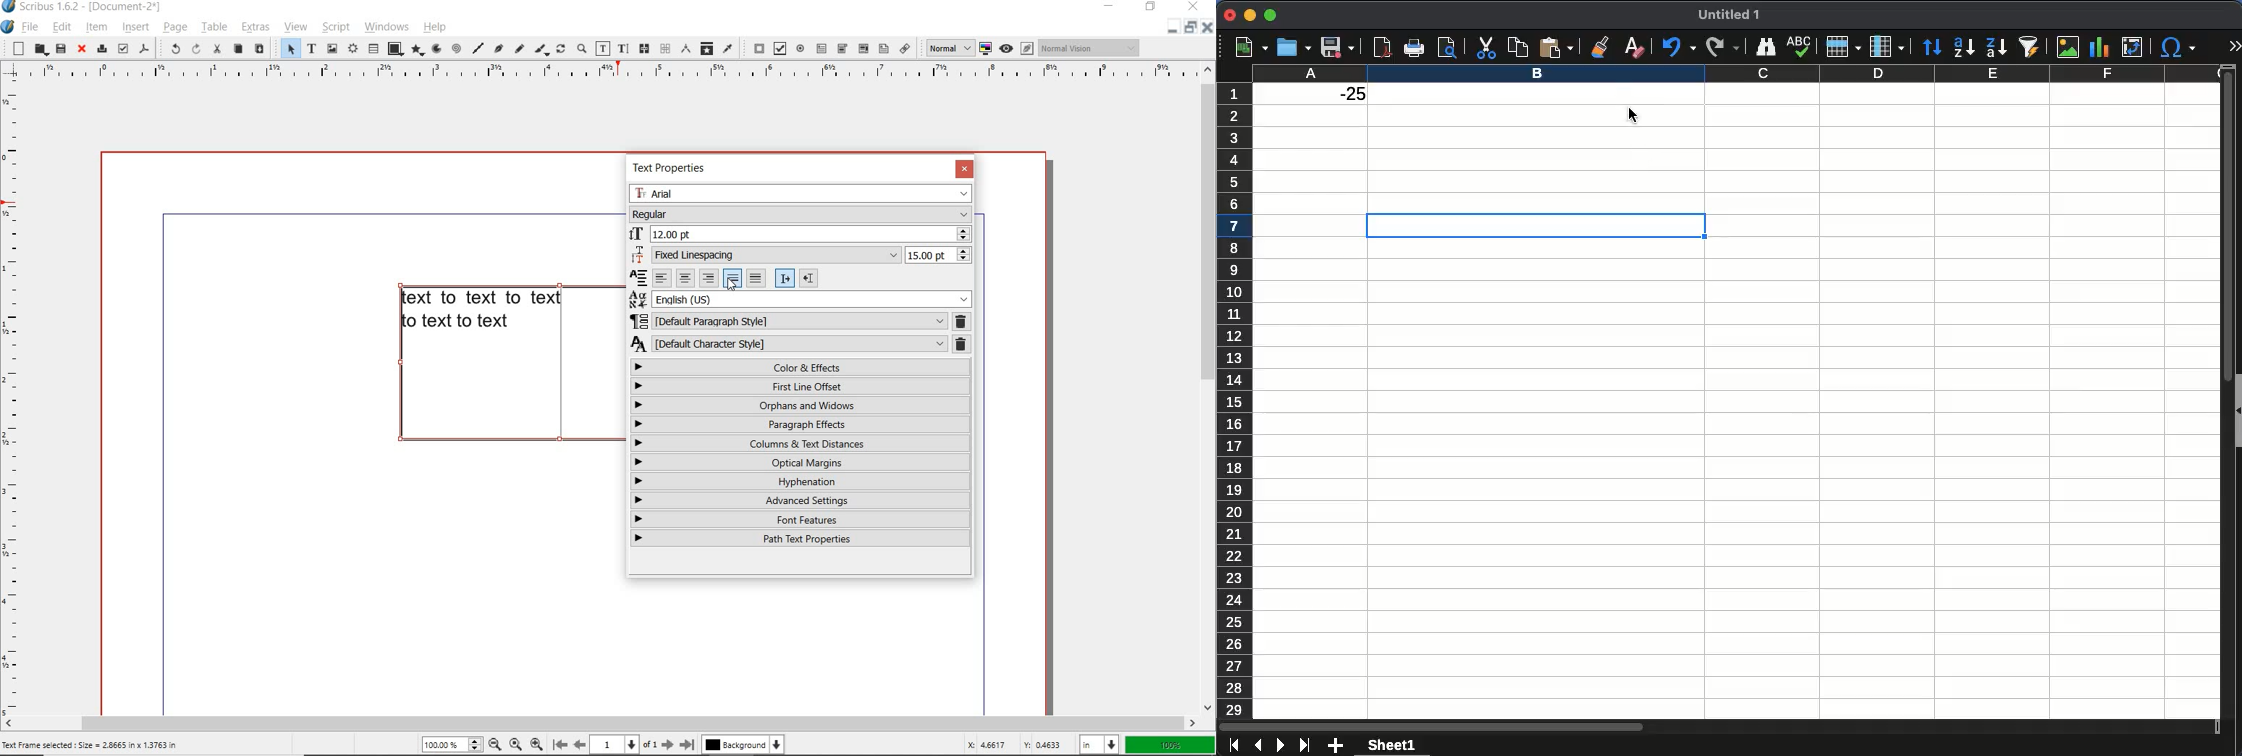  What do you see at coordinates (1014, 745) in the screenshot?
I see `coordinates` at bounding box center [1014, 745].